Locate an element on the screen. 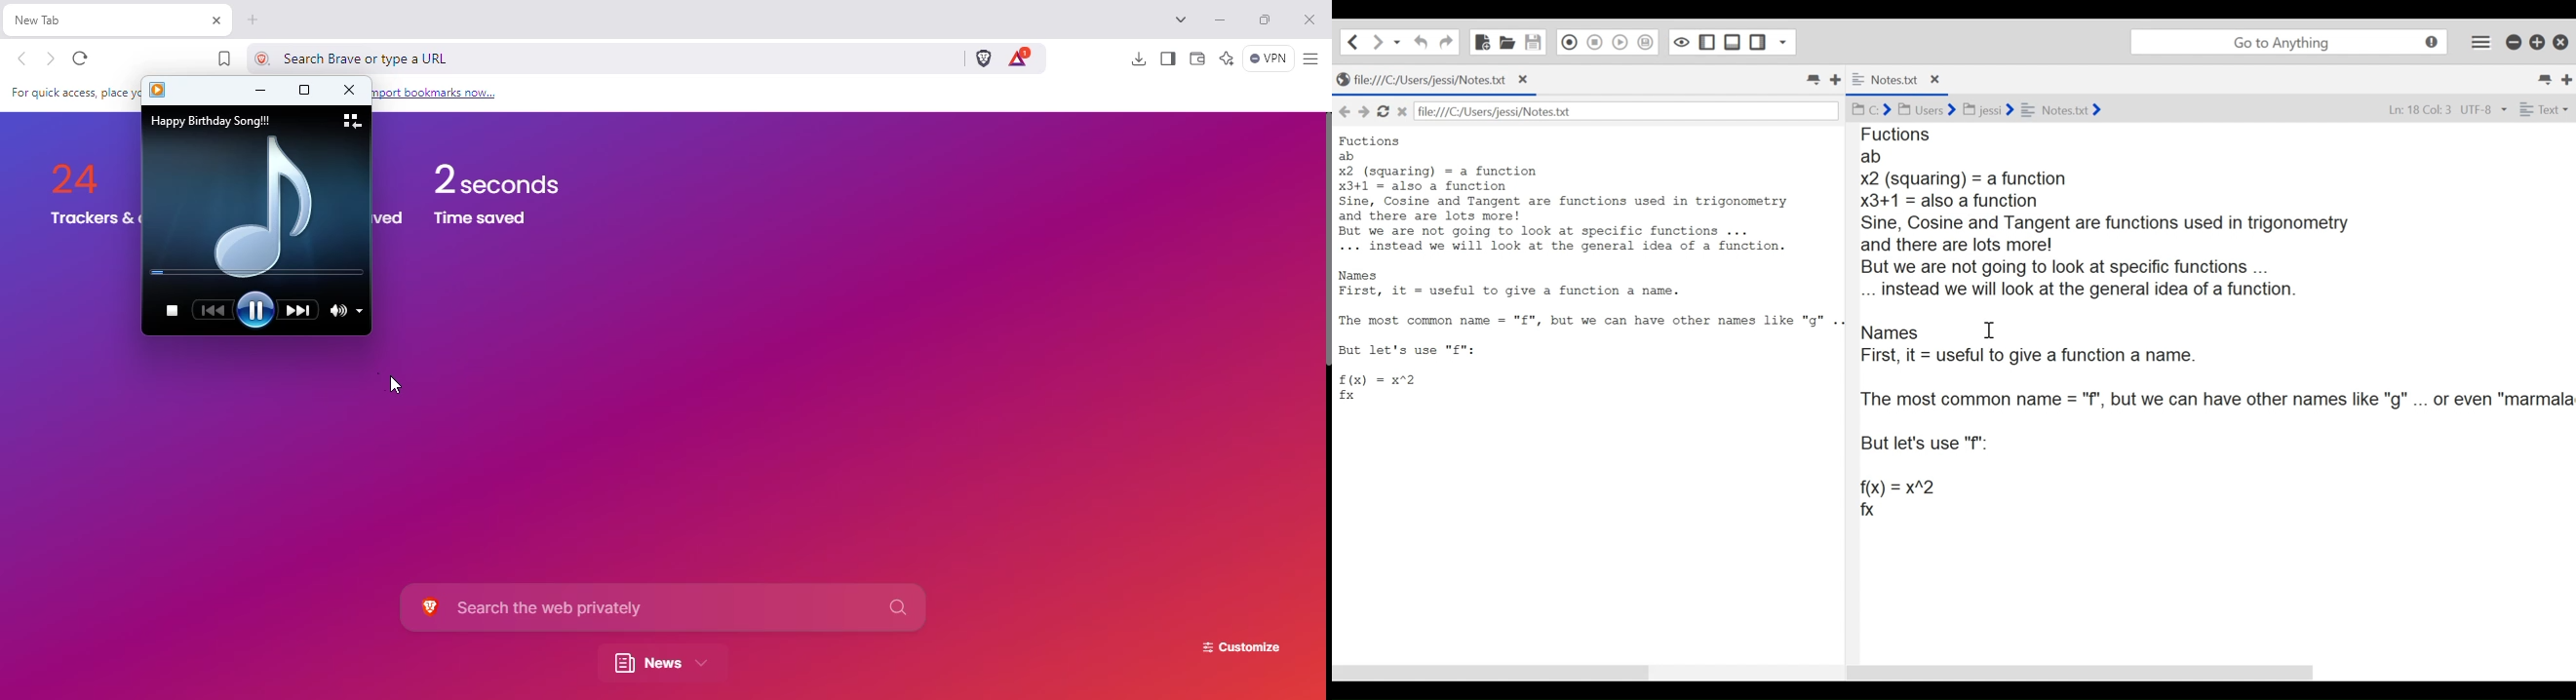 This screenshot has width=2576, height=700. Link is located at coordinates (437, 93).